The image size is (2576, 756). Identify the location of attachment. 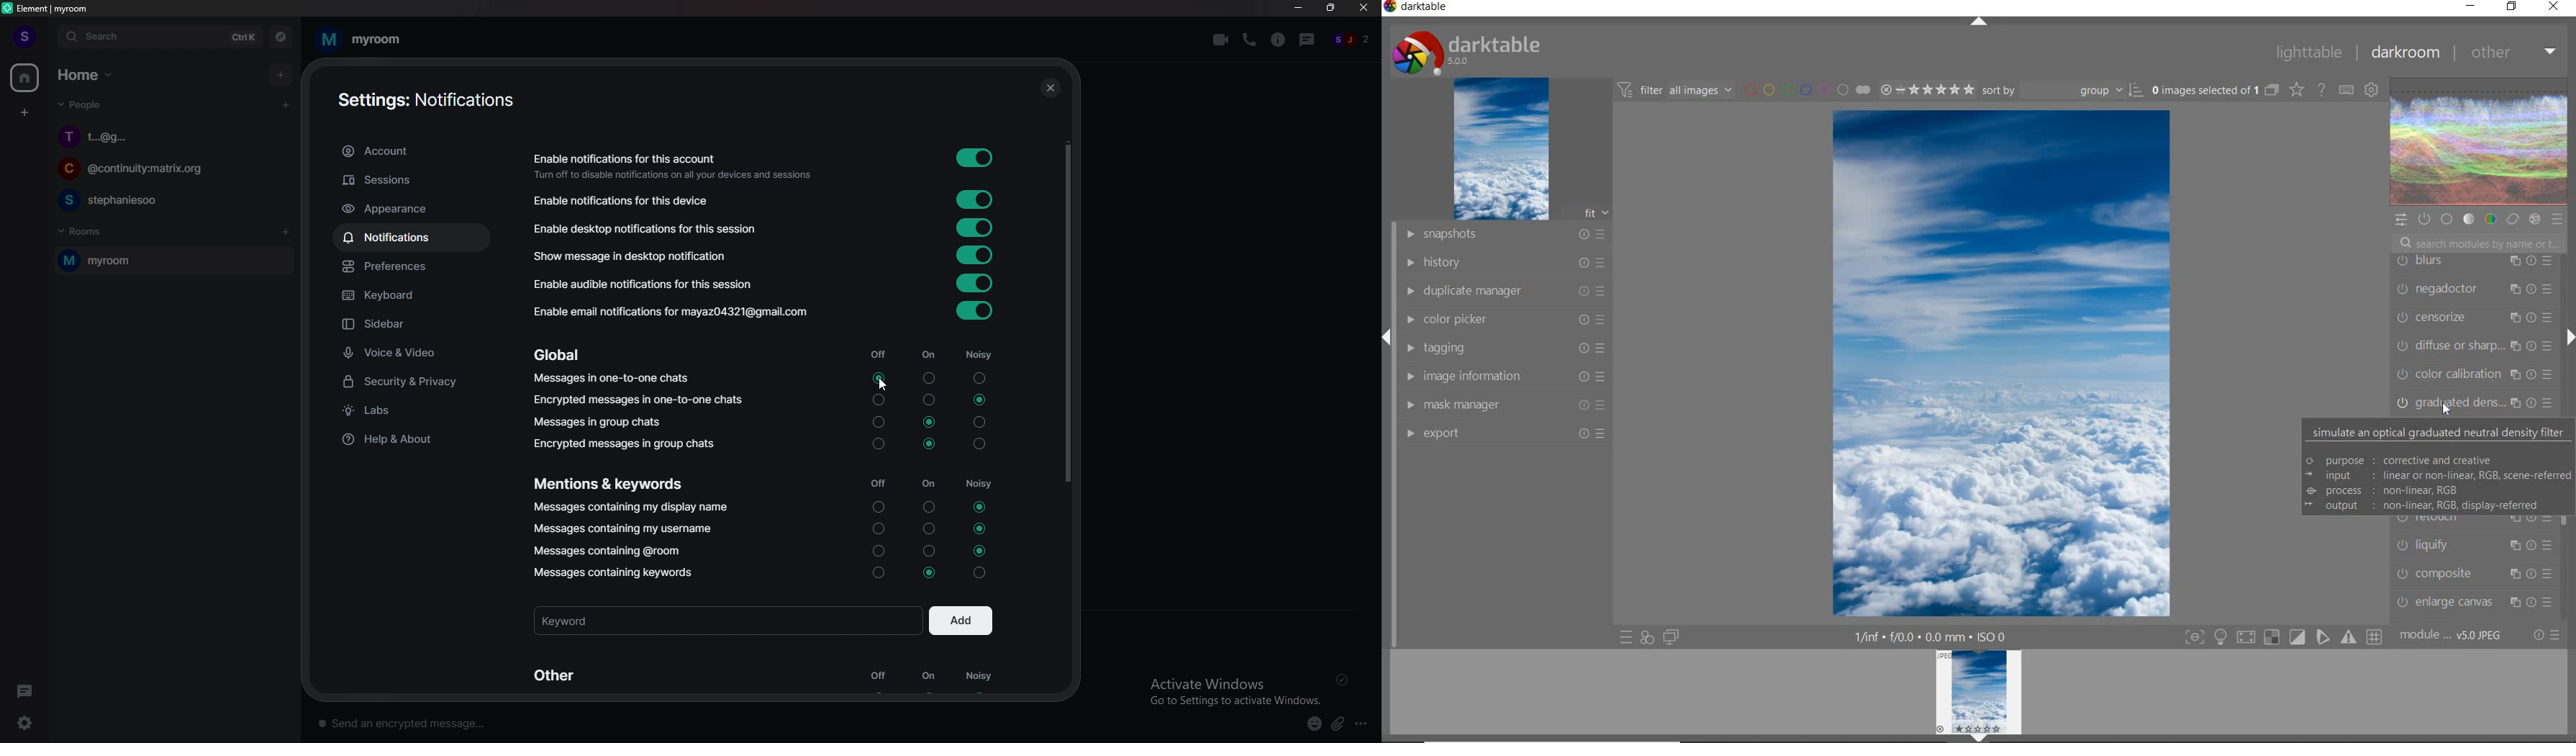
(1338, 724).